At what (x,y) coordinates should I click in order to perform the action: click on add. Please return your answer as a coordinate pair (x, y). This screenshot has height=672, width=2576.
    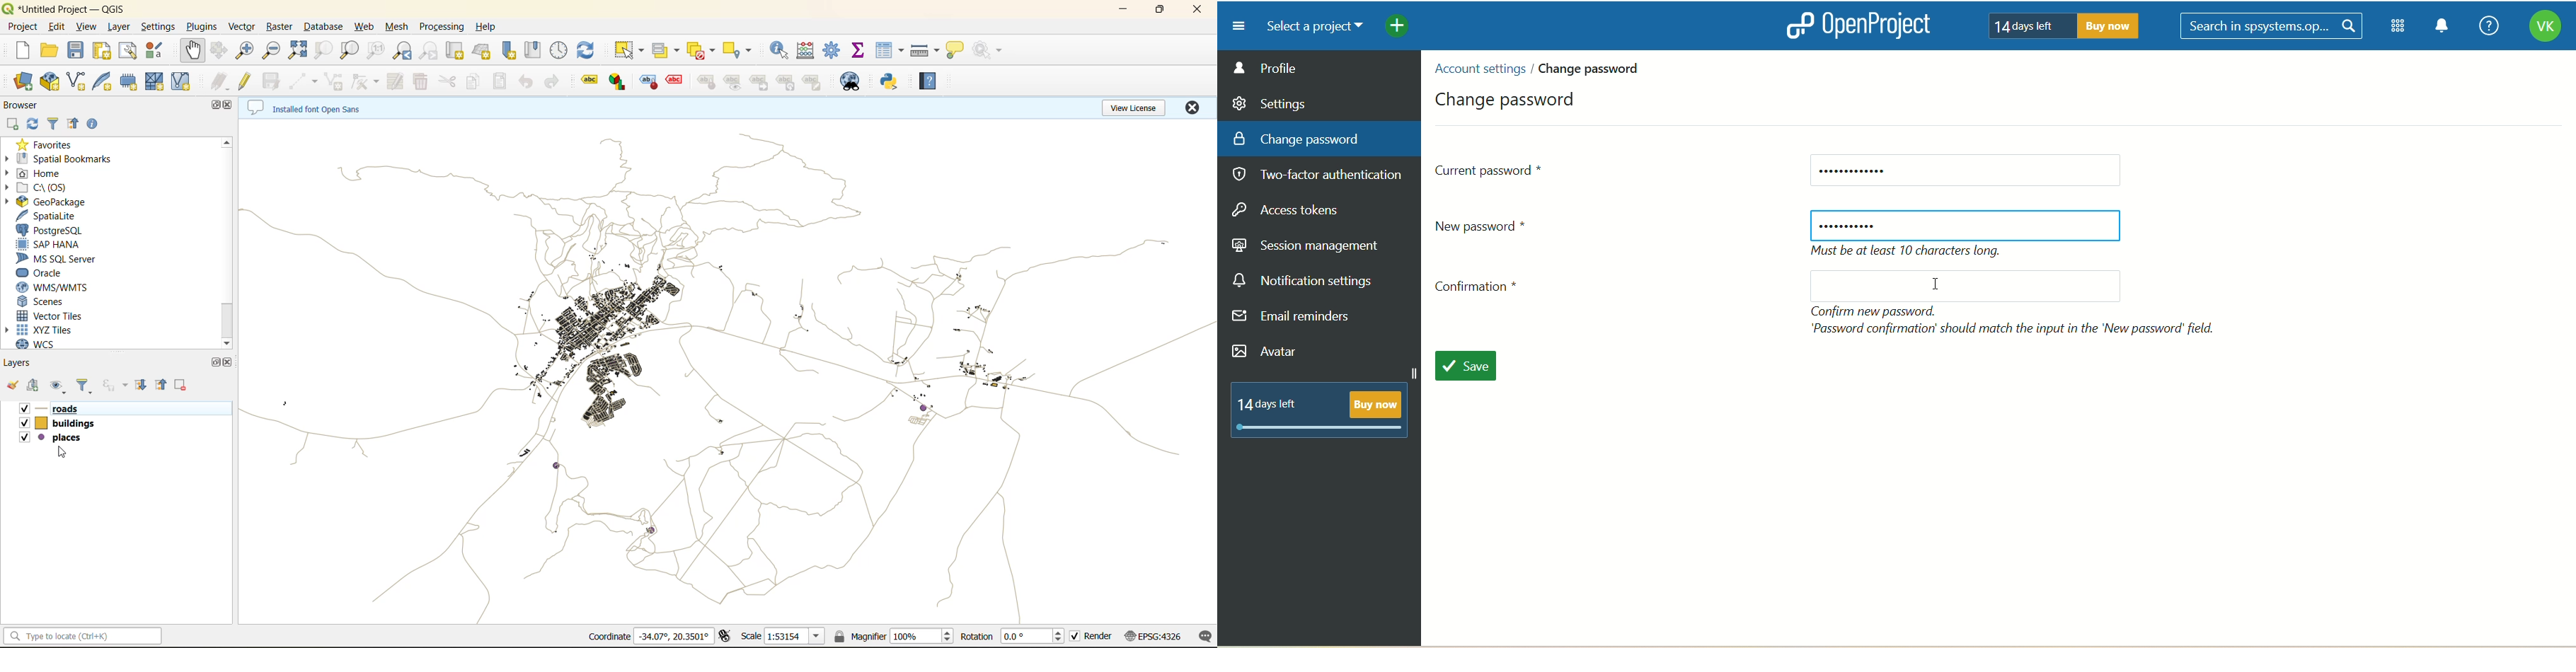
    Looking at the image, I should click on (12, 124).